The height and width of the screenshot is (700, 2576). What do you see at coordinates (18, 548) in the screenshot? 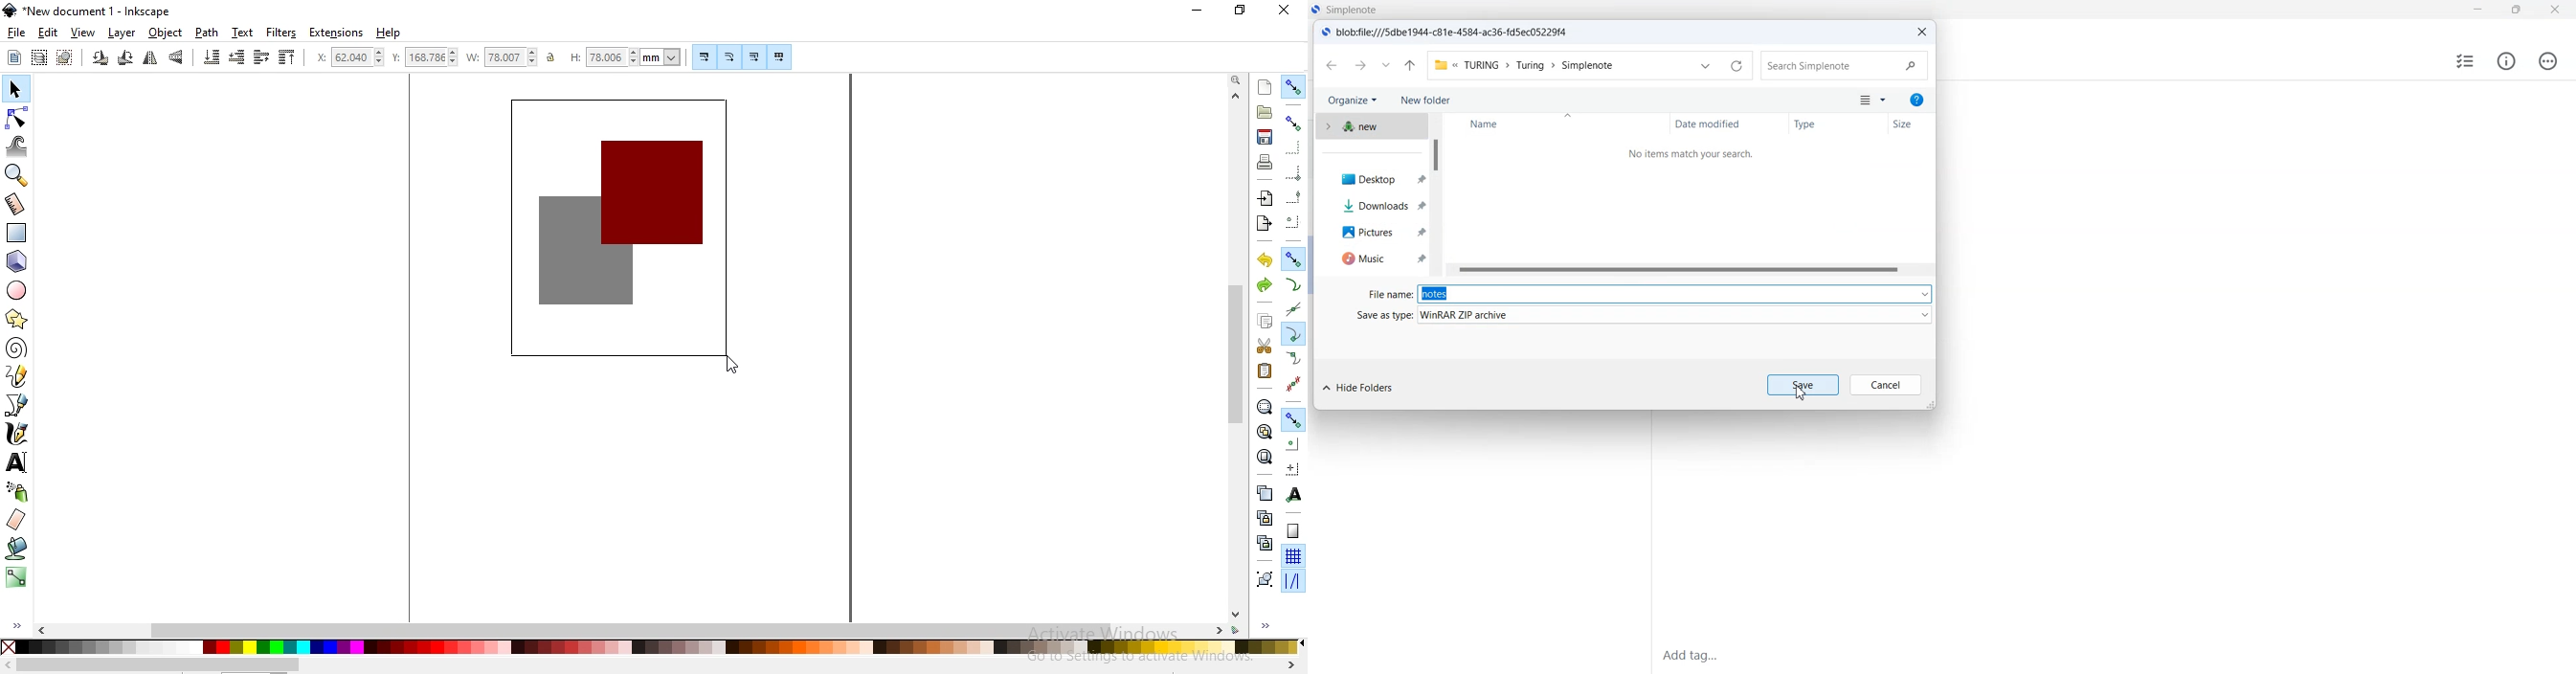
I see `fill bounded areas` at bounding box center [18, 548].